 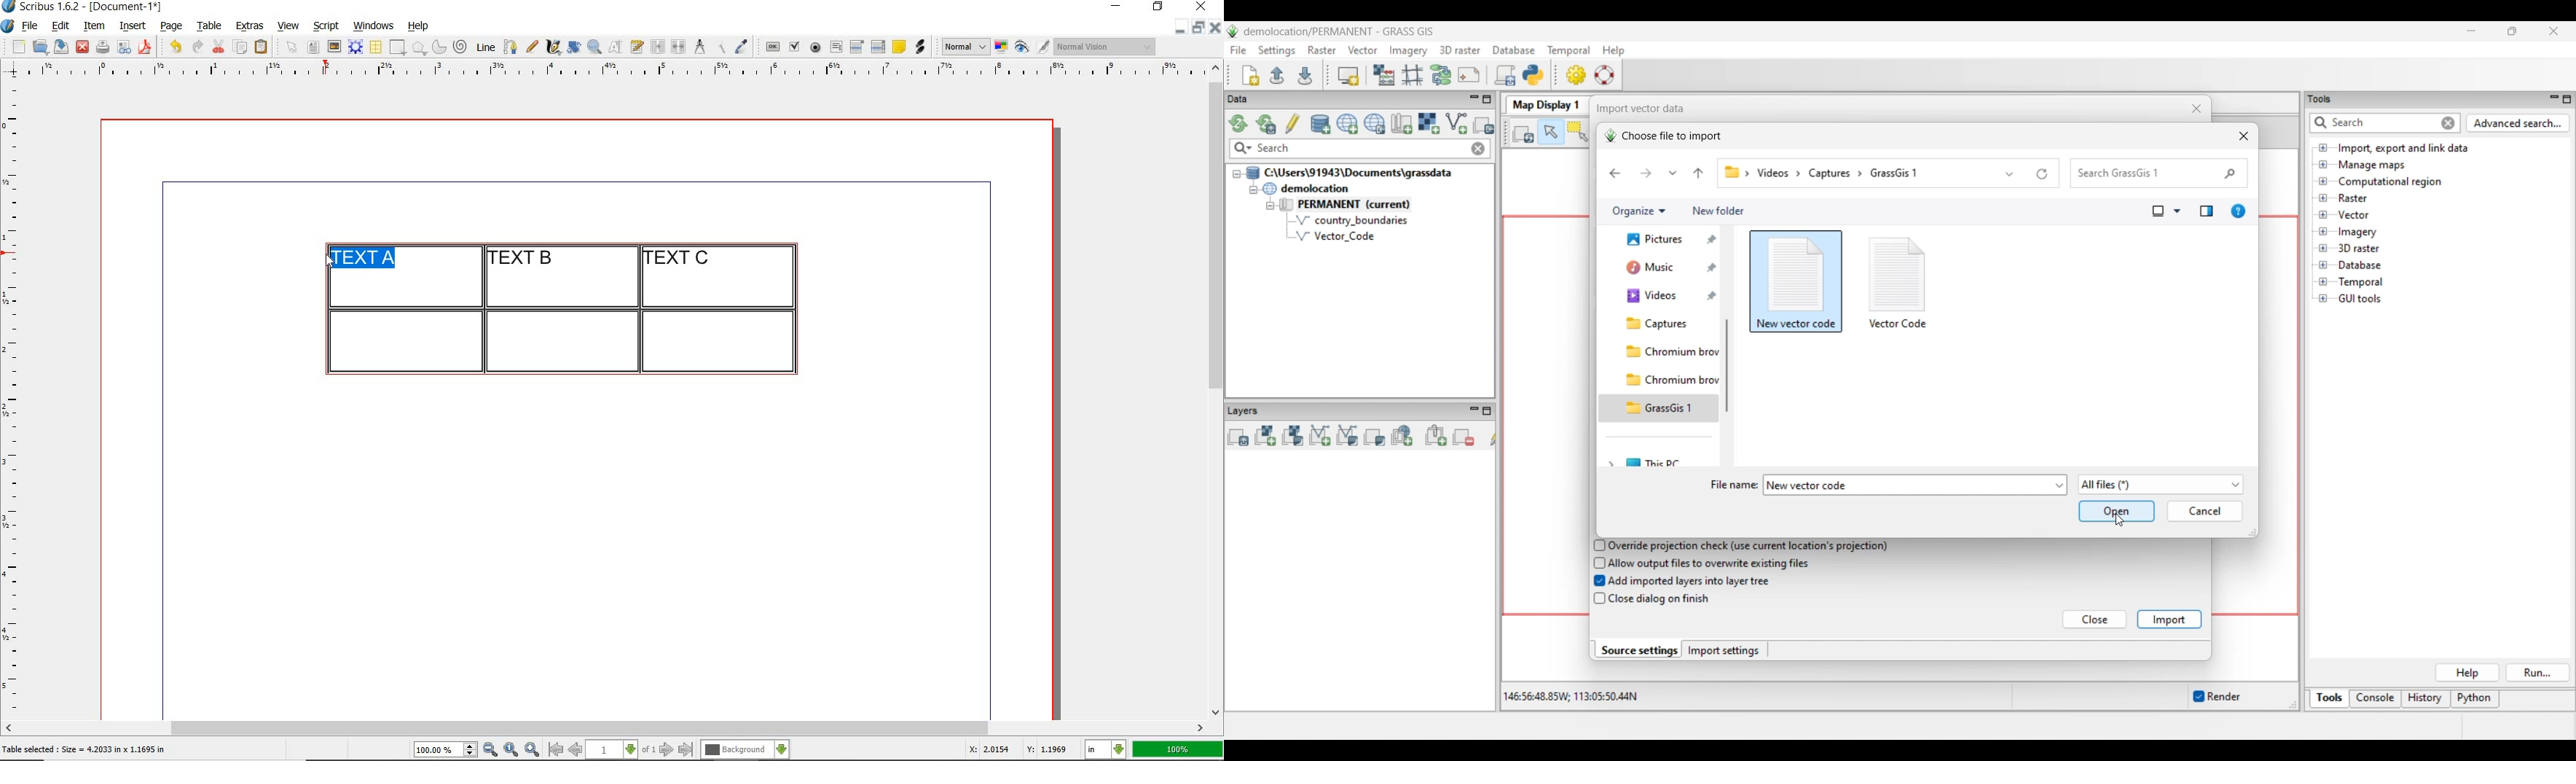 What do you see at coordinates (175, 47) in the screenshot?
I see `undo` at bounding box center [175, 47].